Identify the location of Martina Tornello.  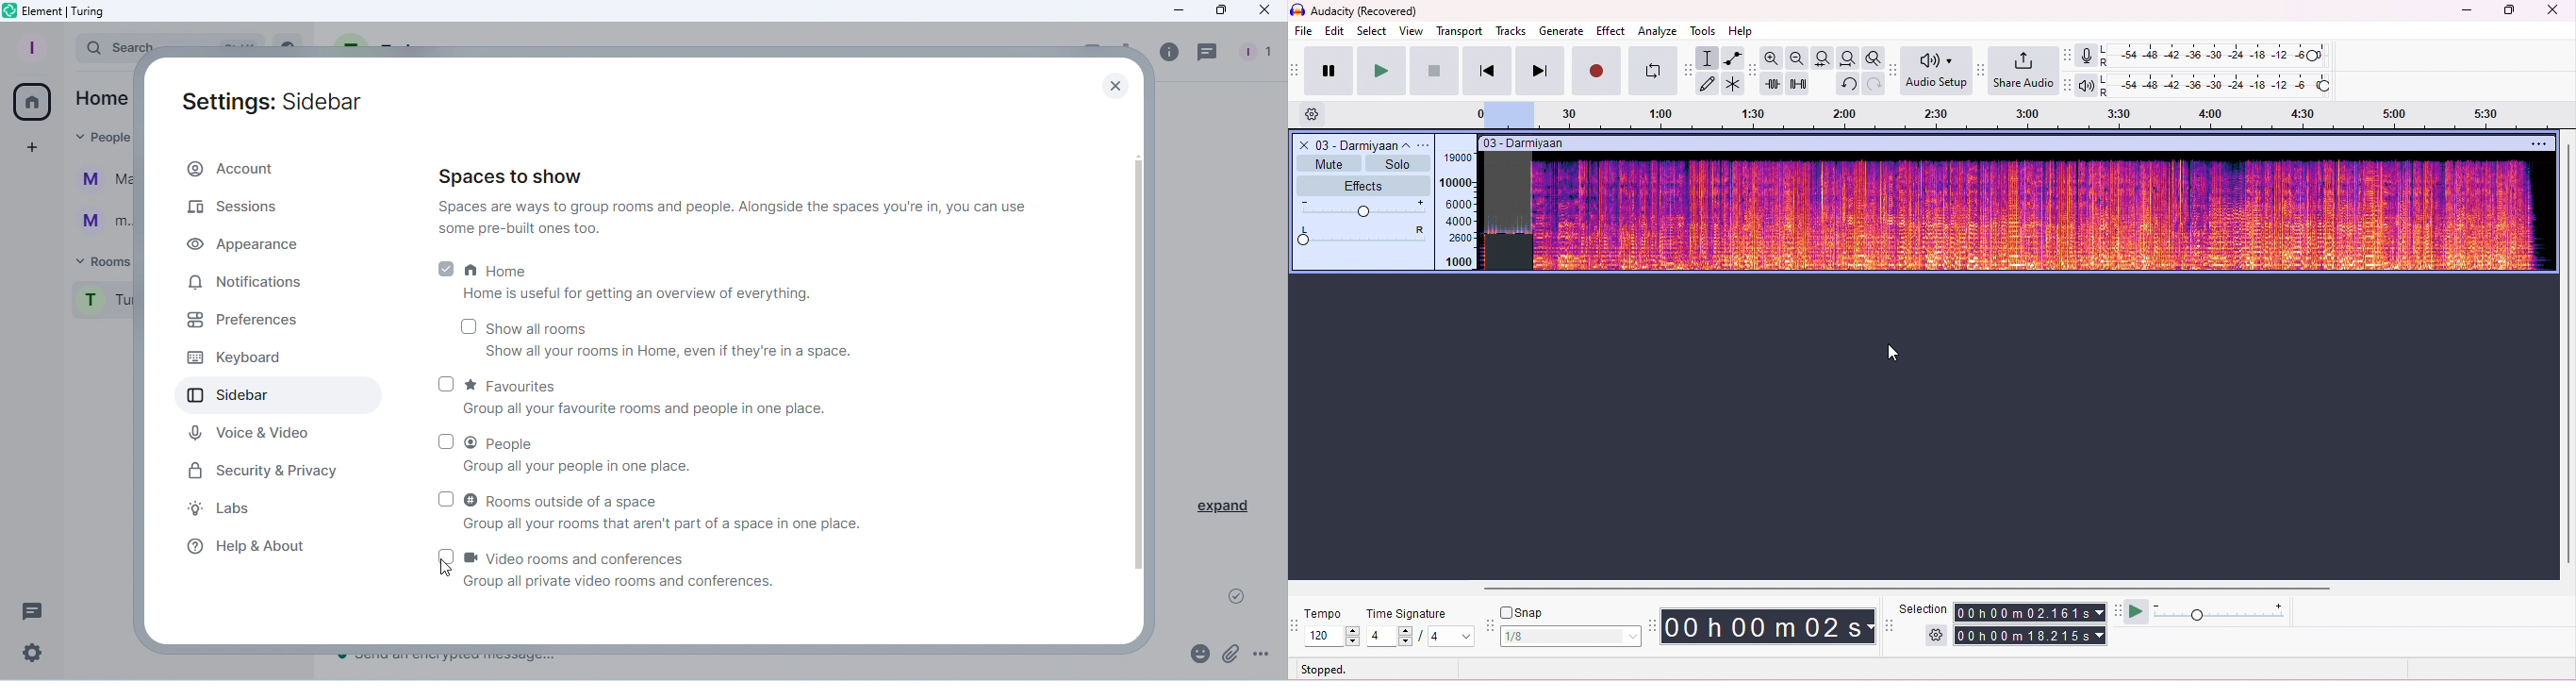
(103, 183).